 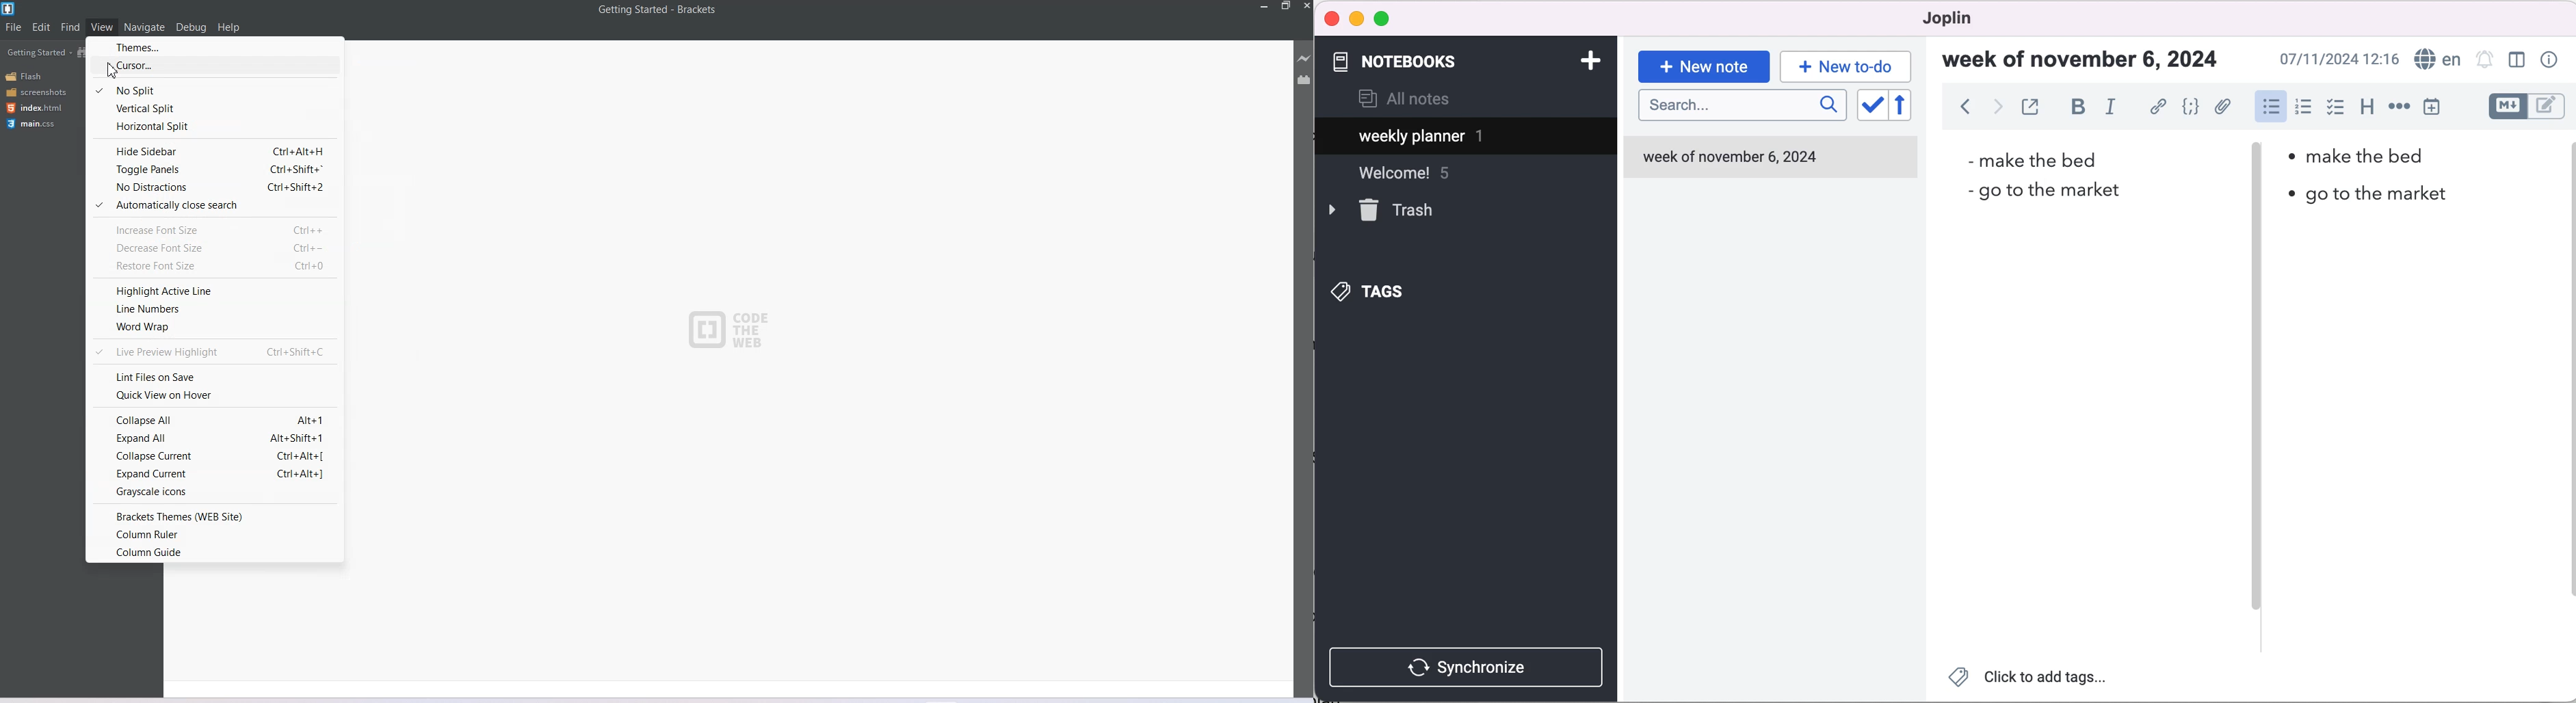 What do you see at coordinates (1404, 100) in the screenshot?
I see `all notes` at bounding box center [1404, 100].